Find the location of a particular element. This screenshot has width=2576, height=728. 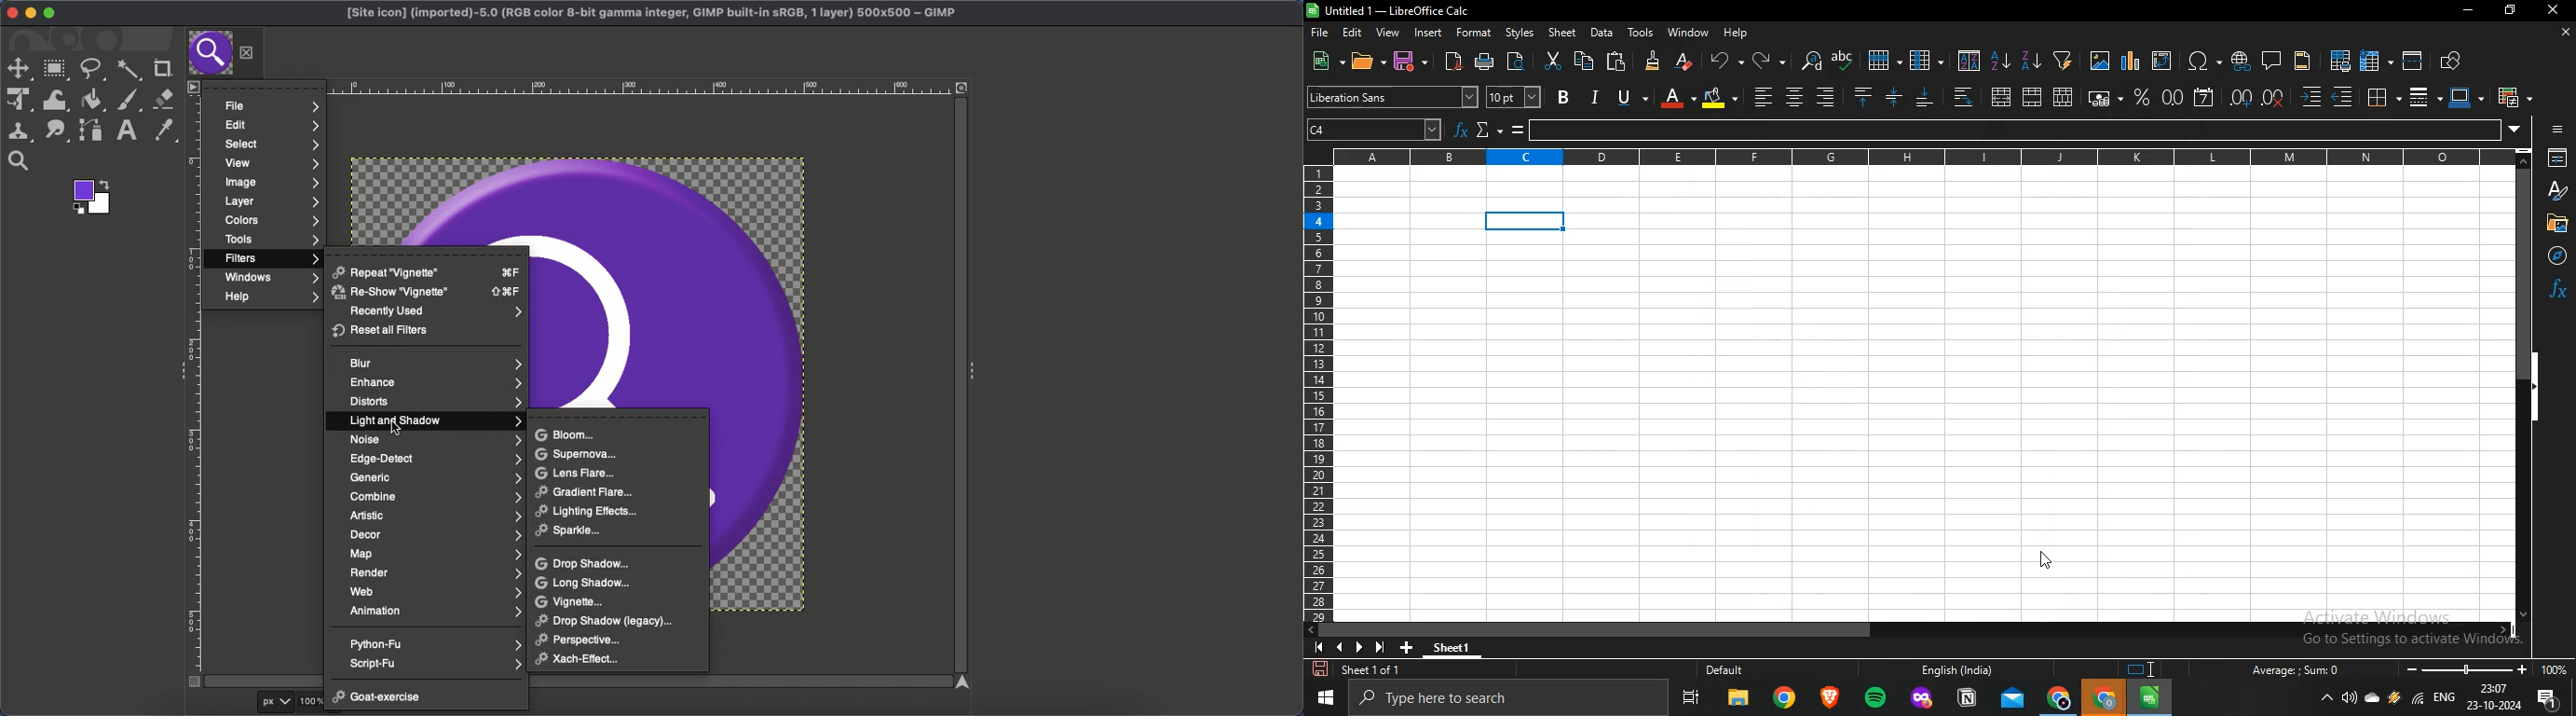

border color is located at coordinates (2462, 96).